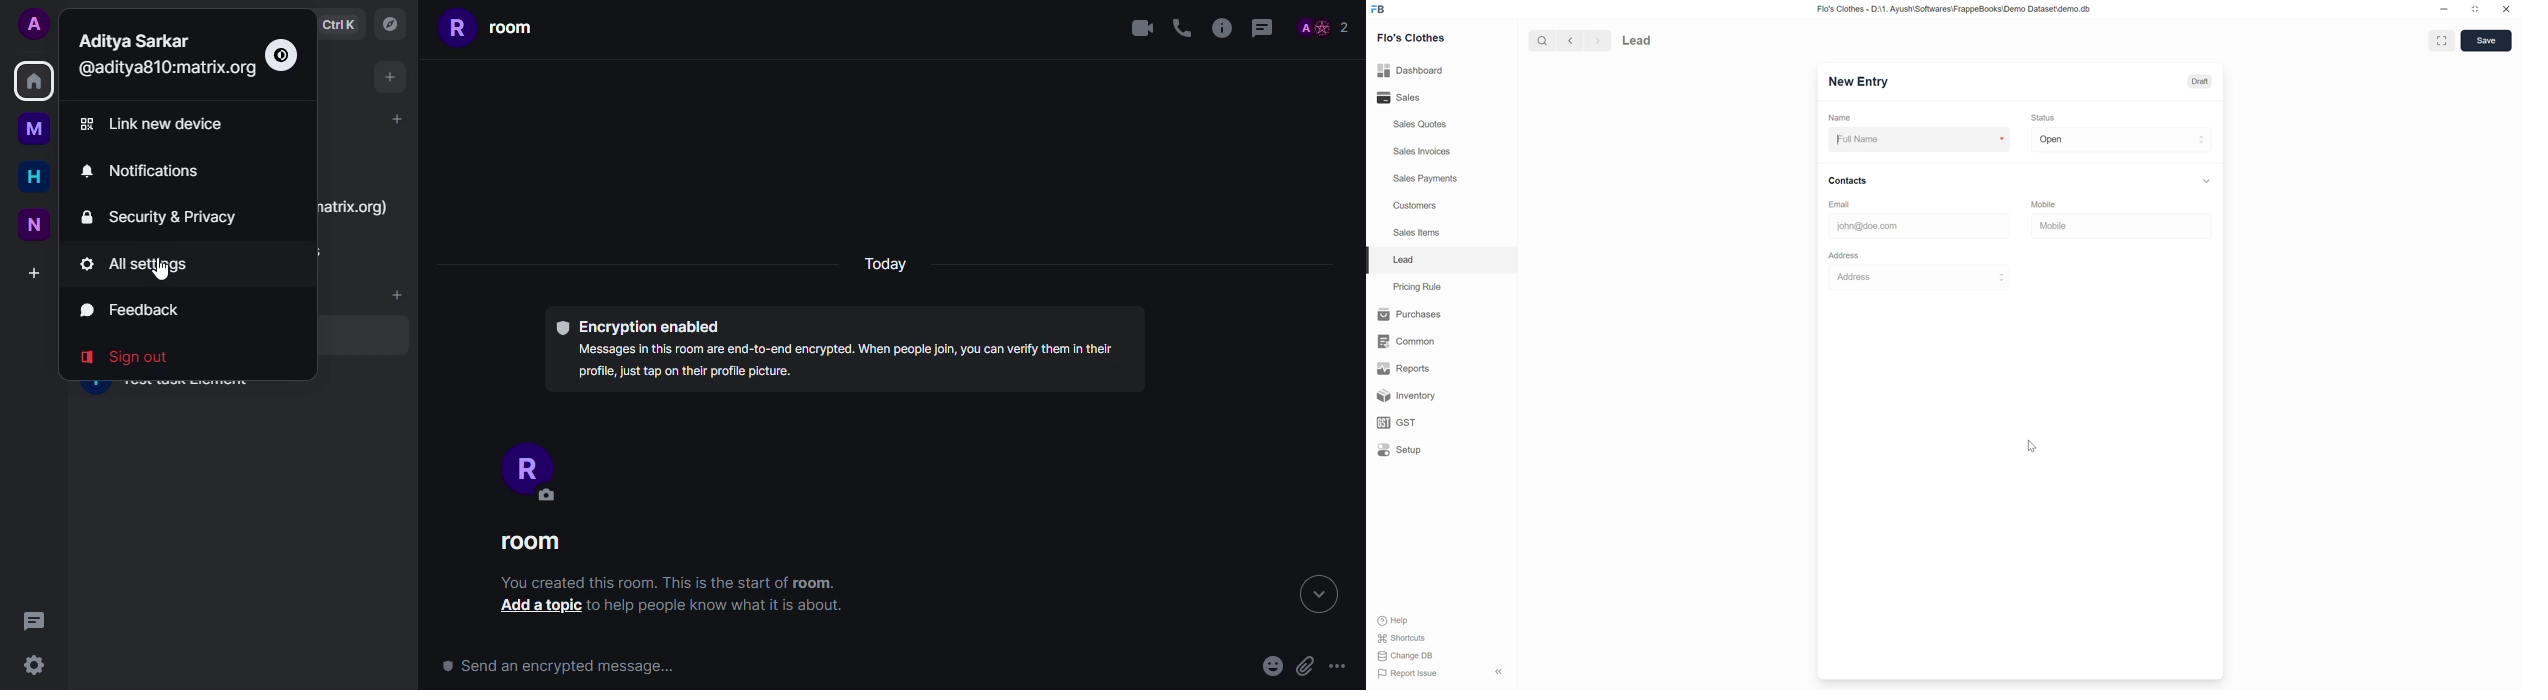 This screenshot has height=700, width=2548. Describe the element at coordinates (1422, 126) in the screenshot. I see `Sales Quotes` at that location.